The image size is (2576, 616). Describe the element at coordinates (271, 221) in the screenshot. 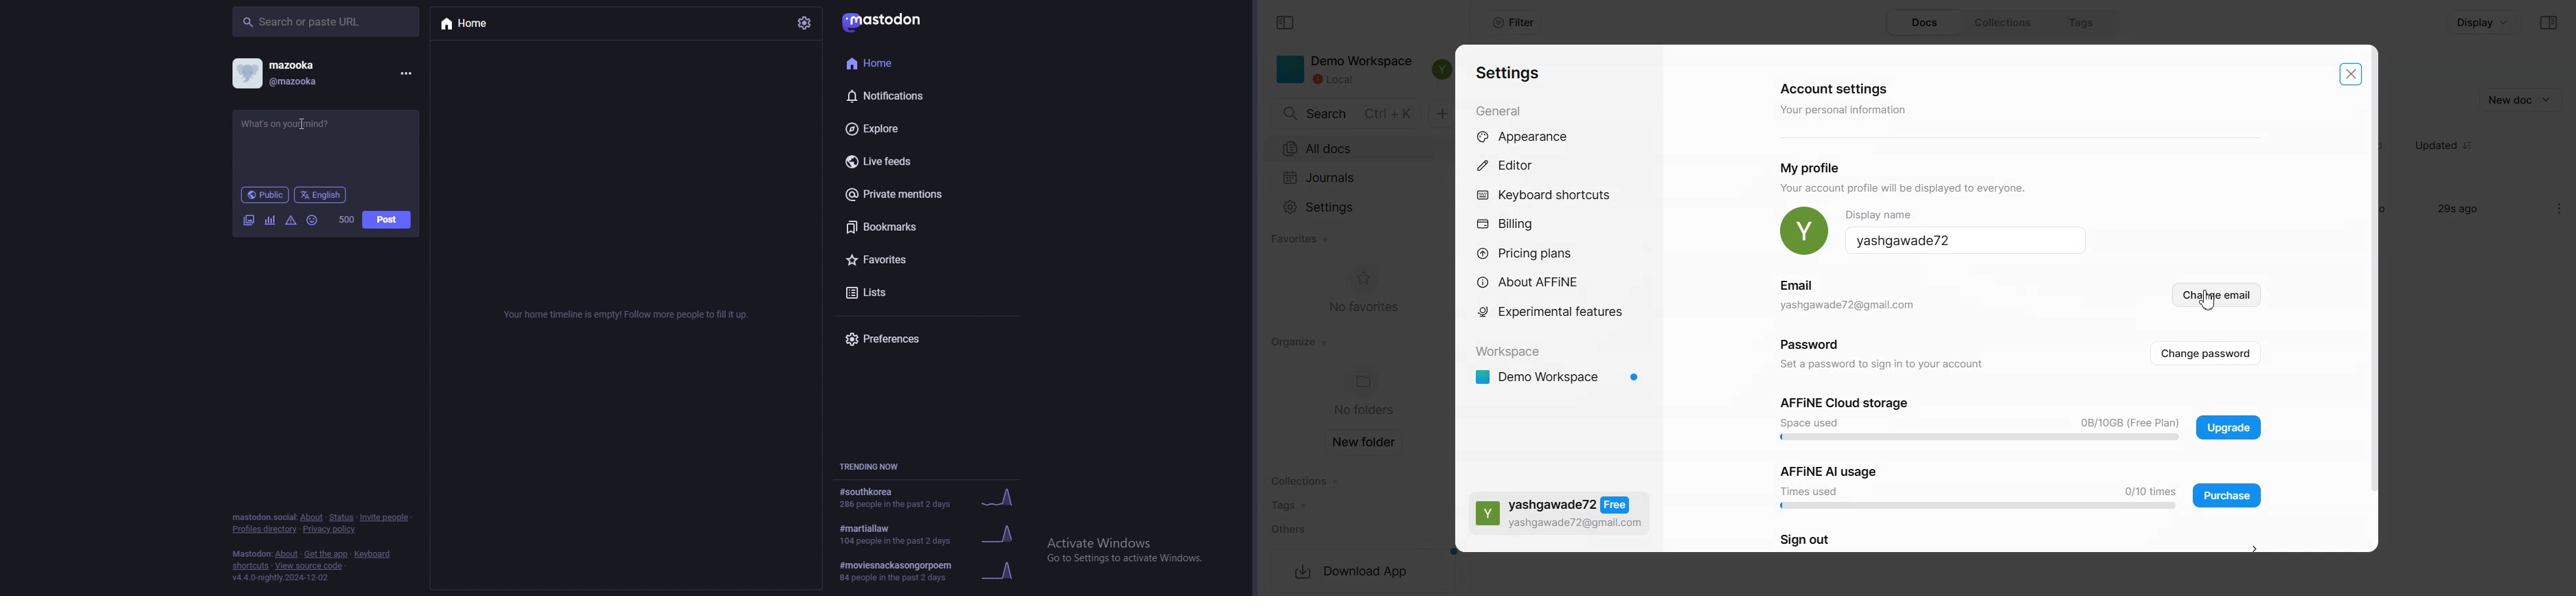

I see `polls` at that location.